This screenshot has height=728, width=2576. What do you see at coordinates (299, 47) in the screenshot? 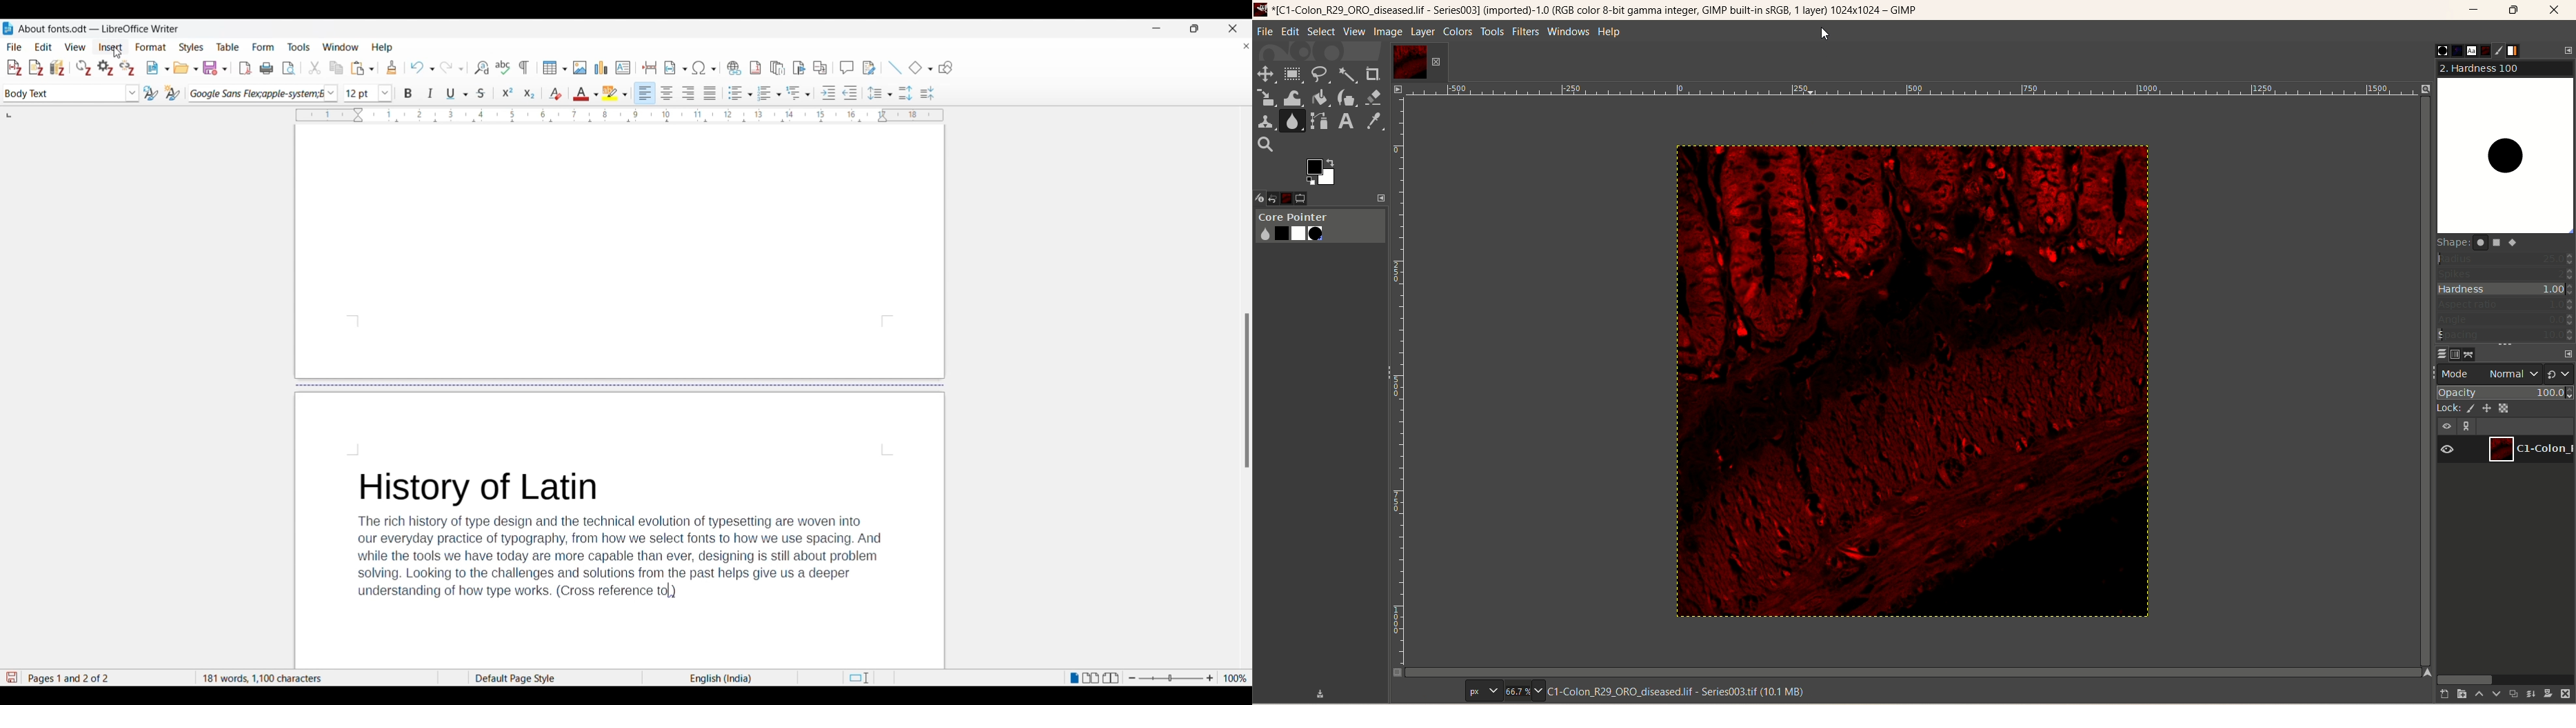
I see `Tools menu` at bounding box center [299, 47].